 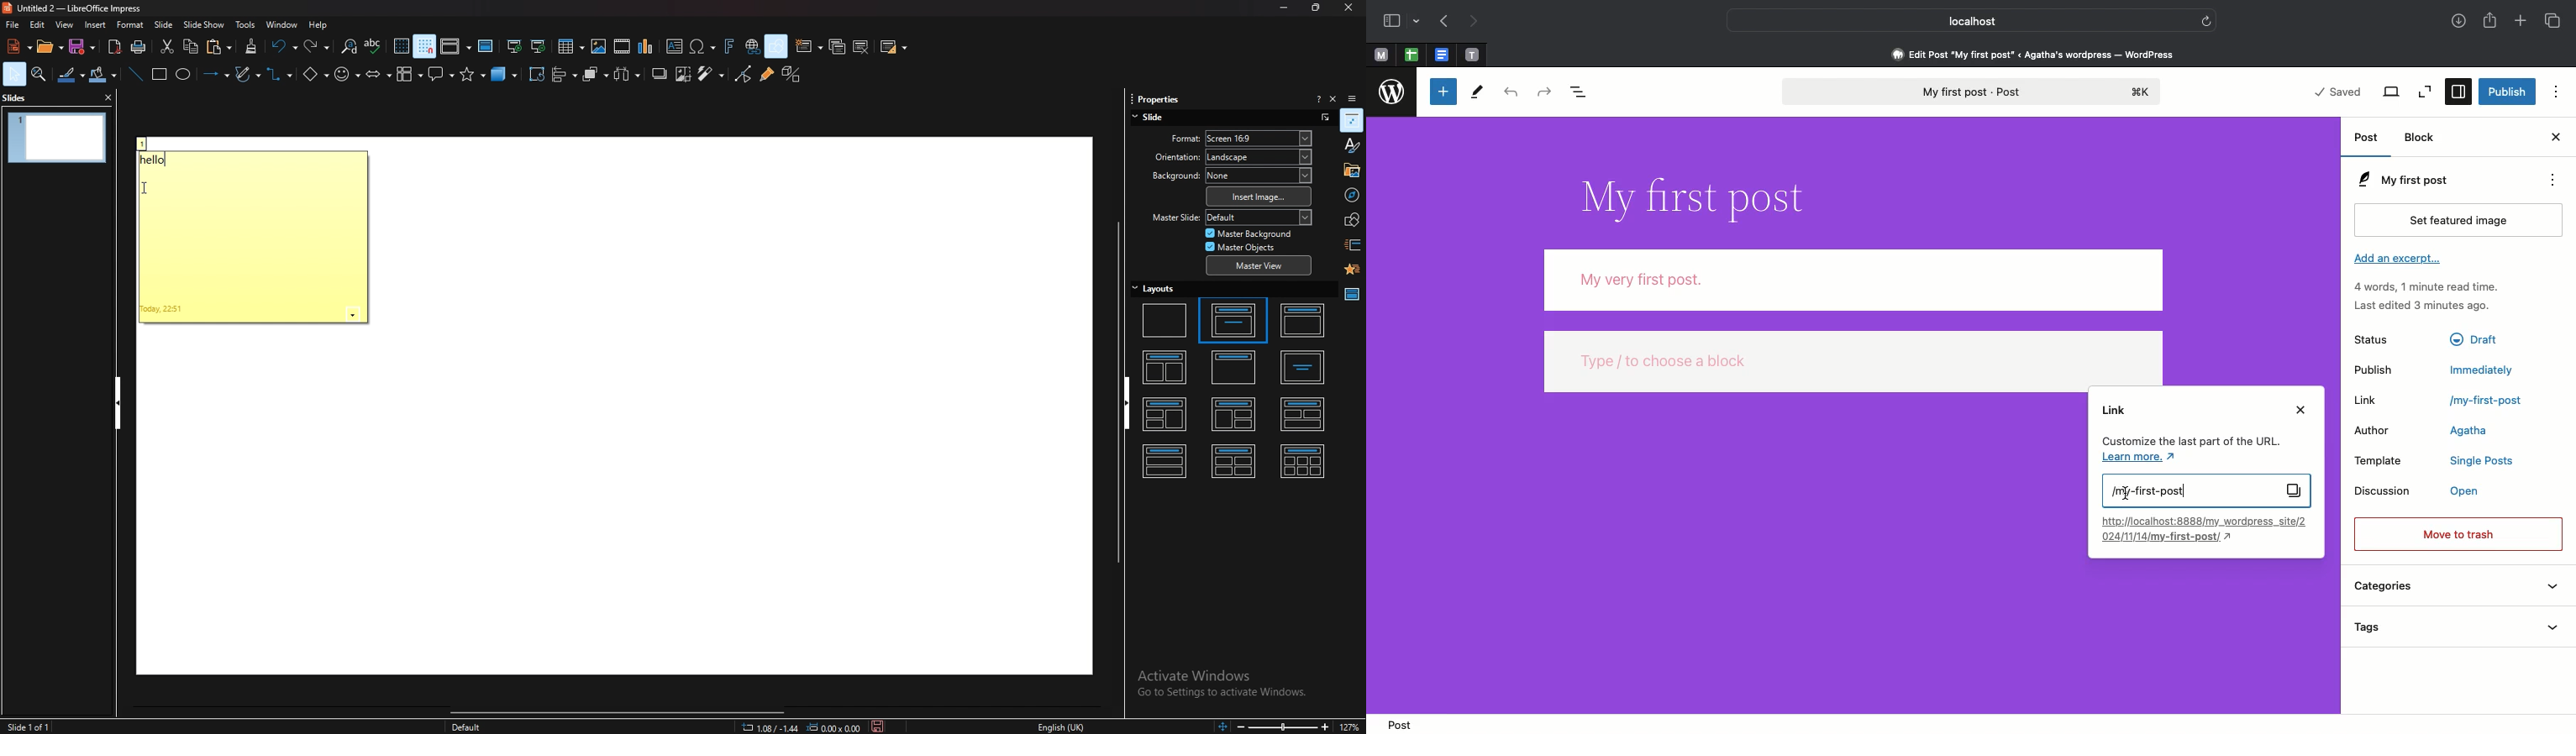 I want to click on /my-first-post, so click(x=2484, y=401).